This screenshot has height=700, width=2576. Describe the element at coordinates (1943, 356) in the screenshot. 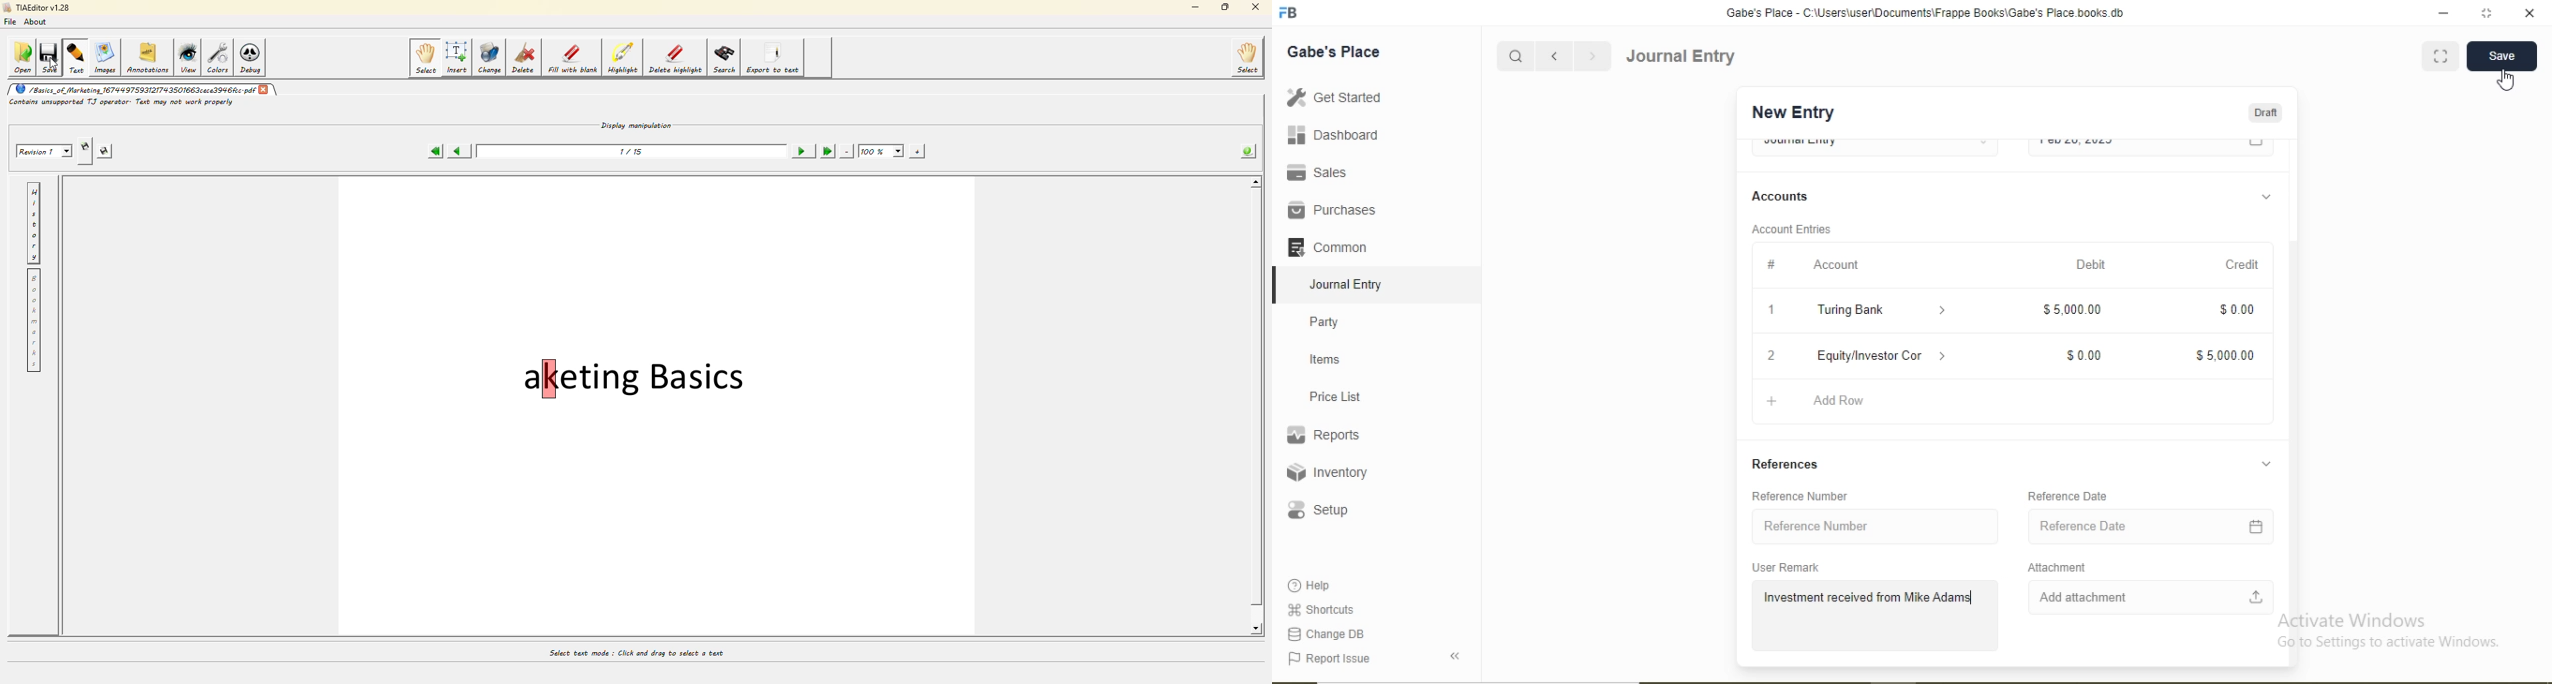

I see `Dropdown` at that location.